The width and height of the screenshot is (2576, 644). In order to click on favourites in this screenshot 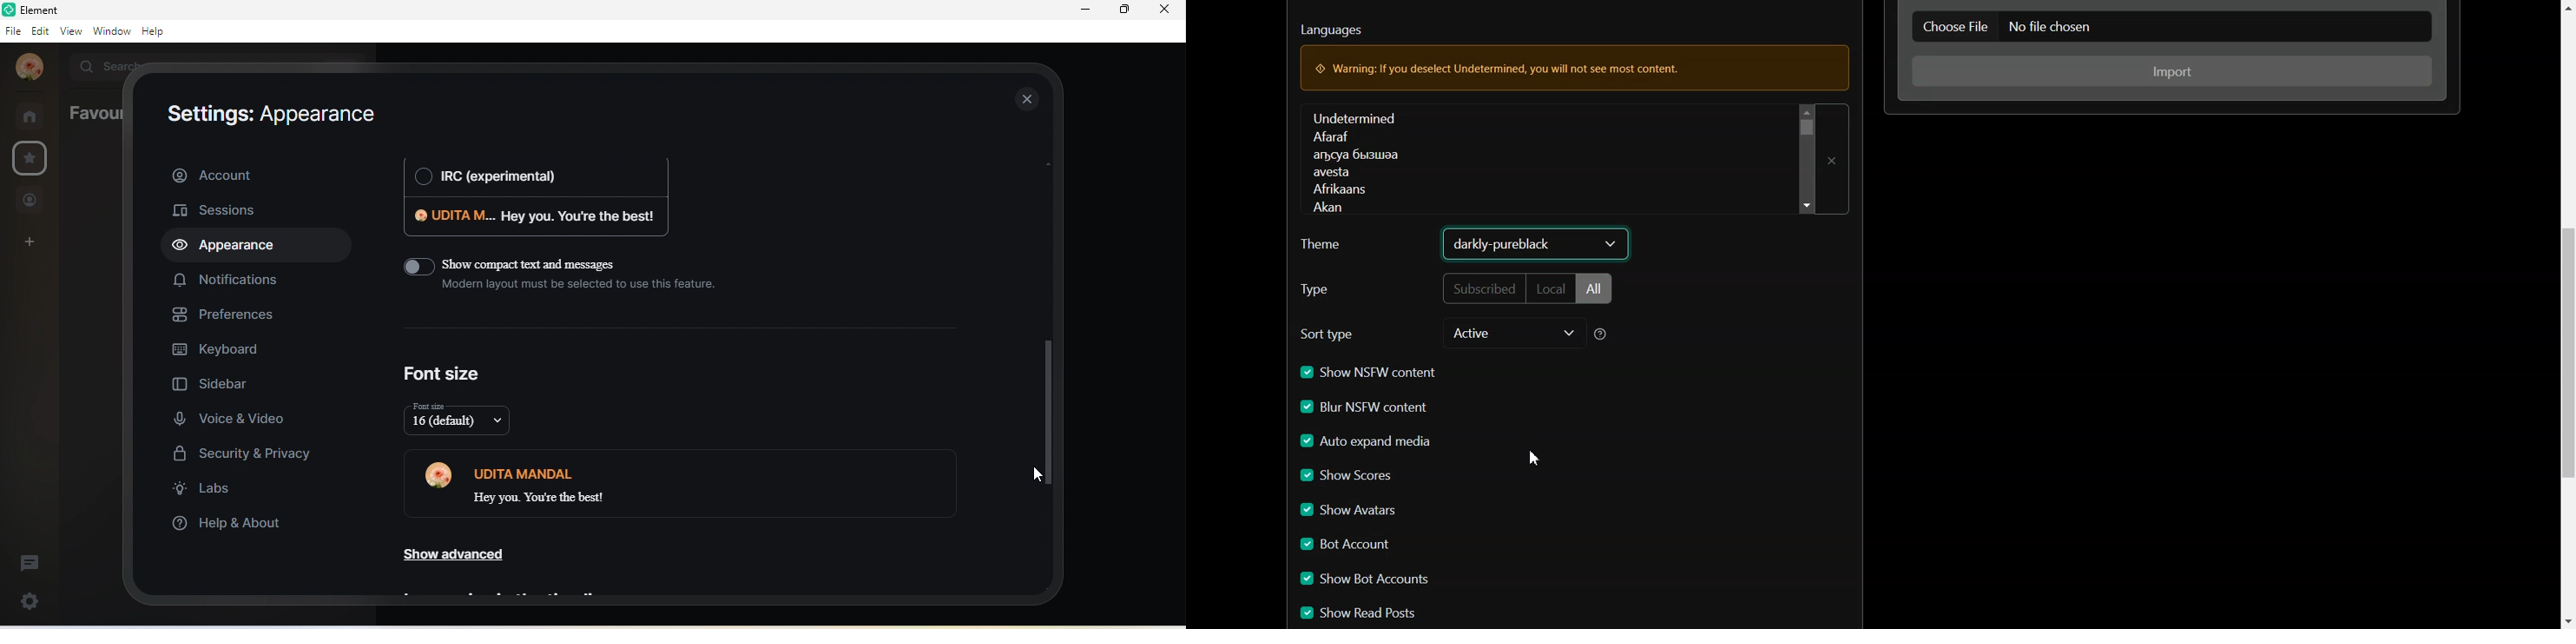, I will do `click(32, 161)`.